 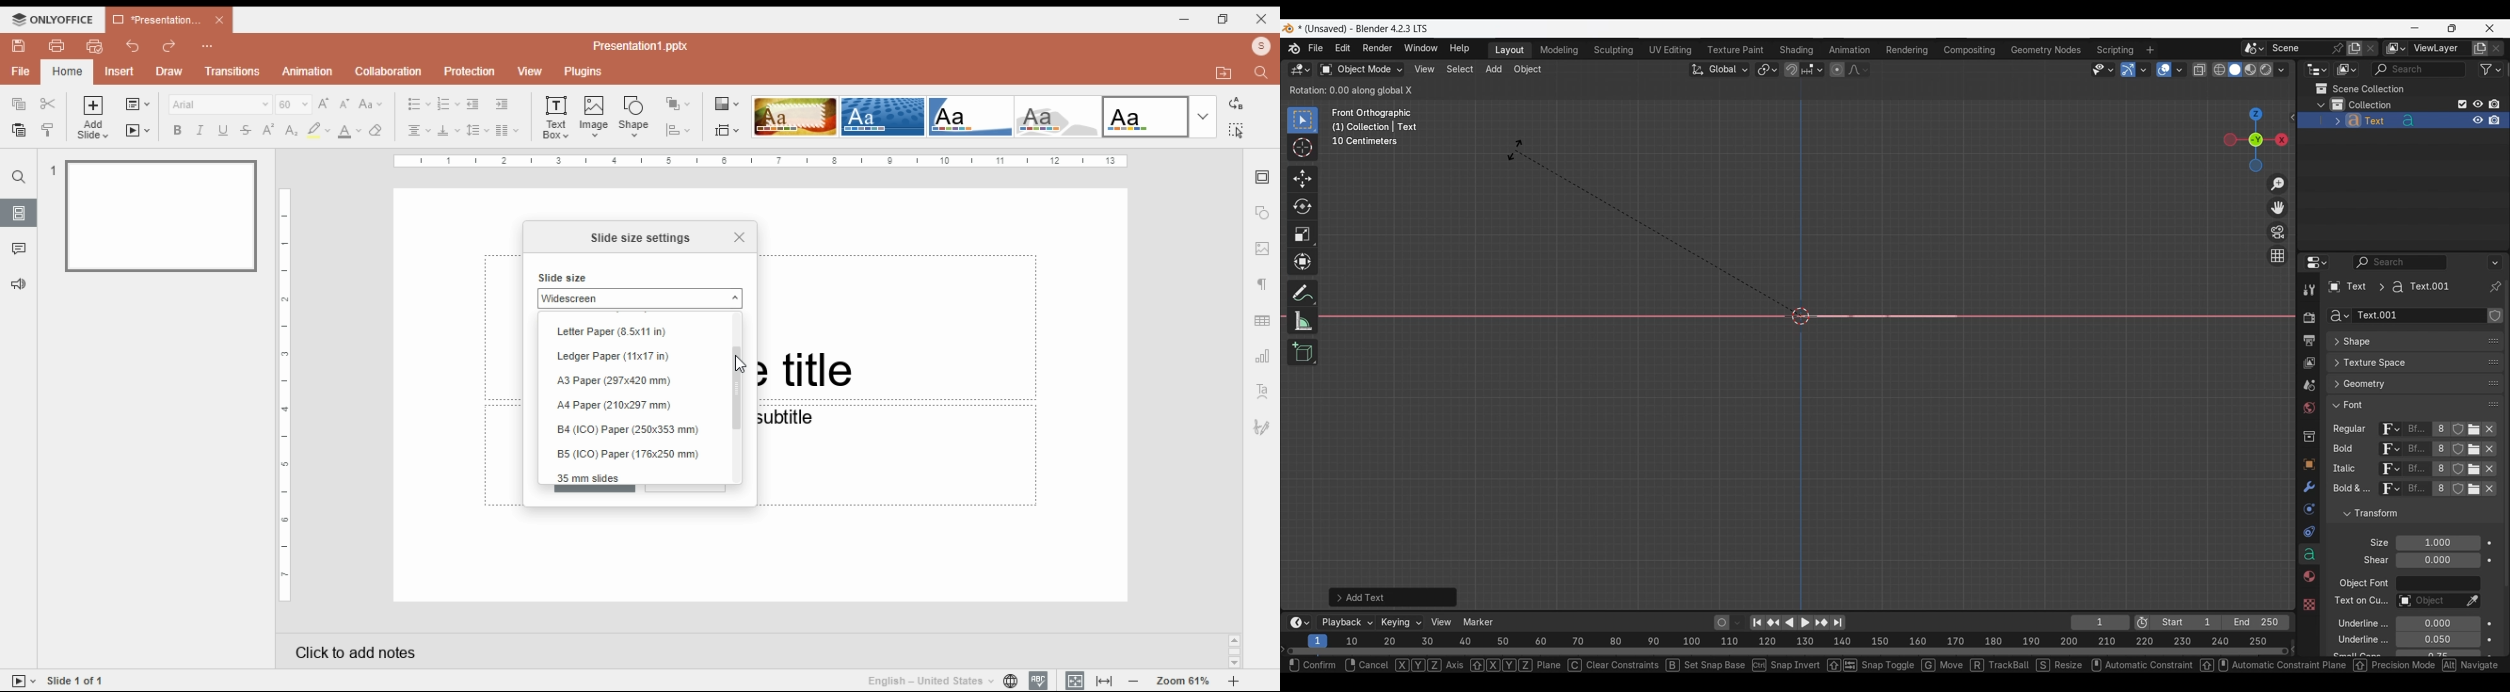 What do you see at coordinates (17, 130) in the screenshot?
I see `paste` at bounding box center [17, 130].